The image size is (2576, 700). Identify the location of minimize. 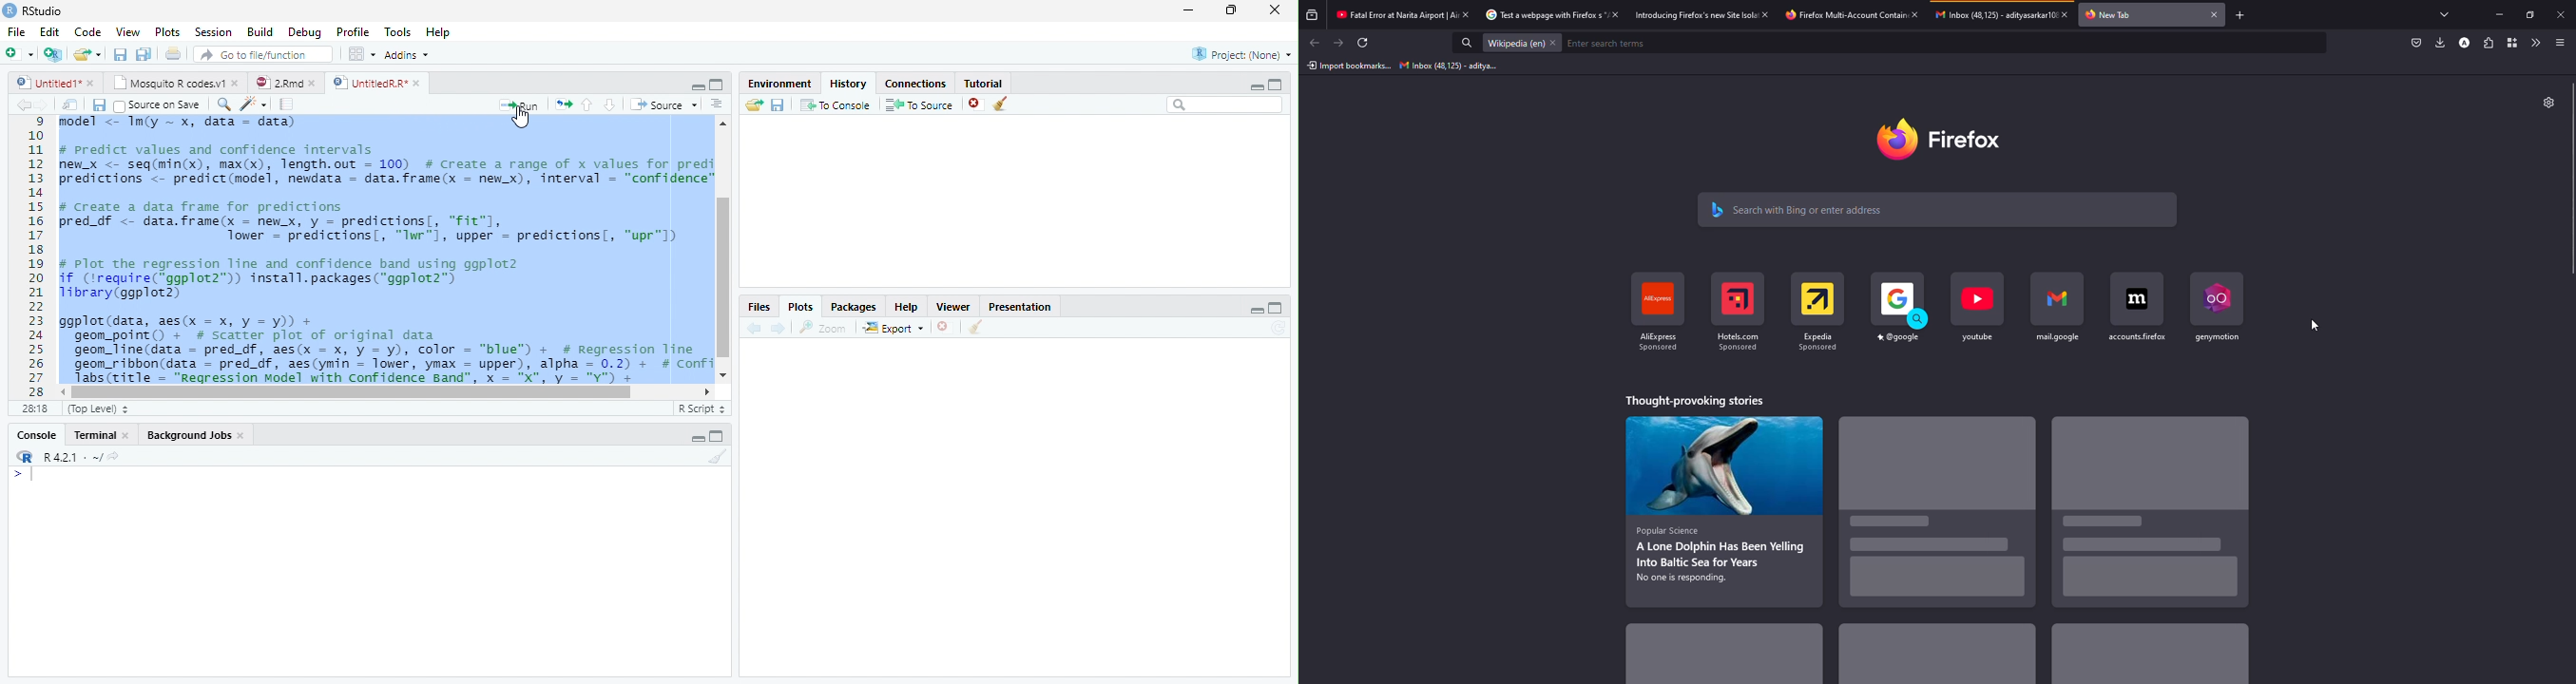
(1255, 313).